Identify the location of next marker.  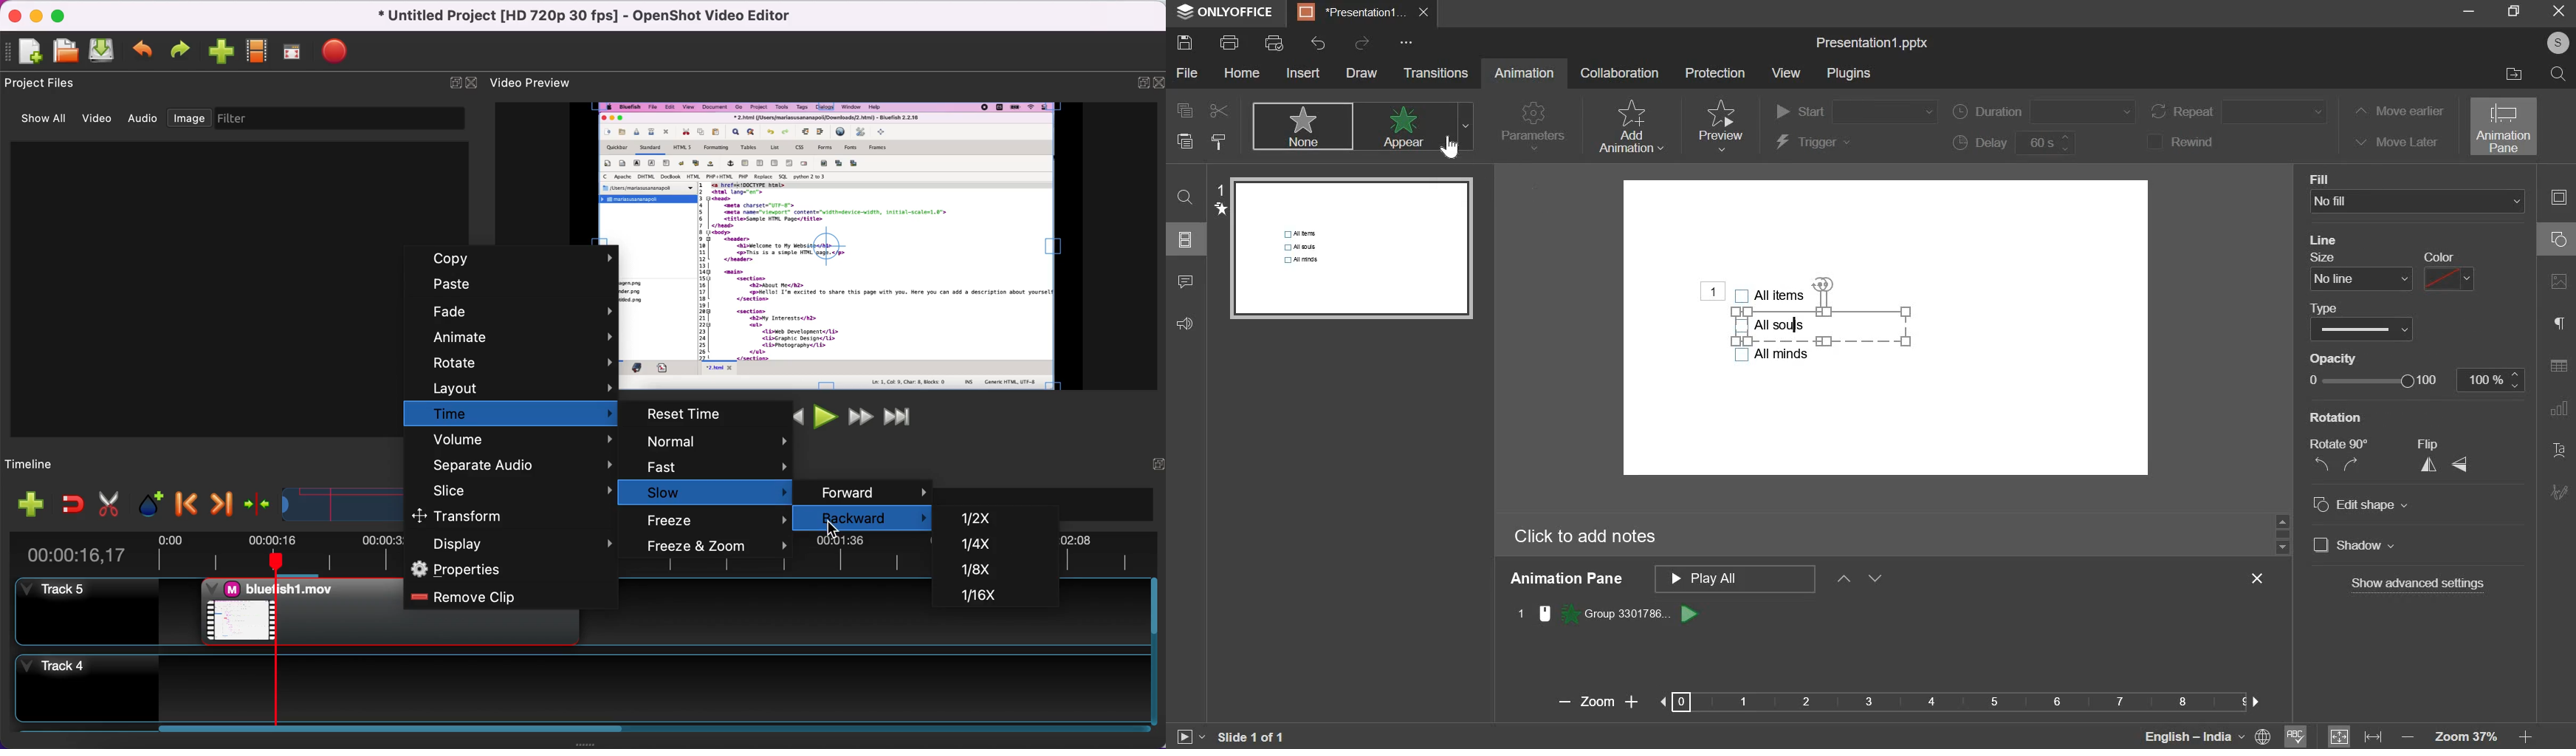
(218, 501).